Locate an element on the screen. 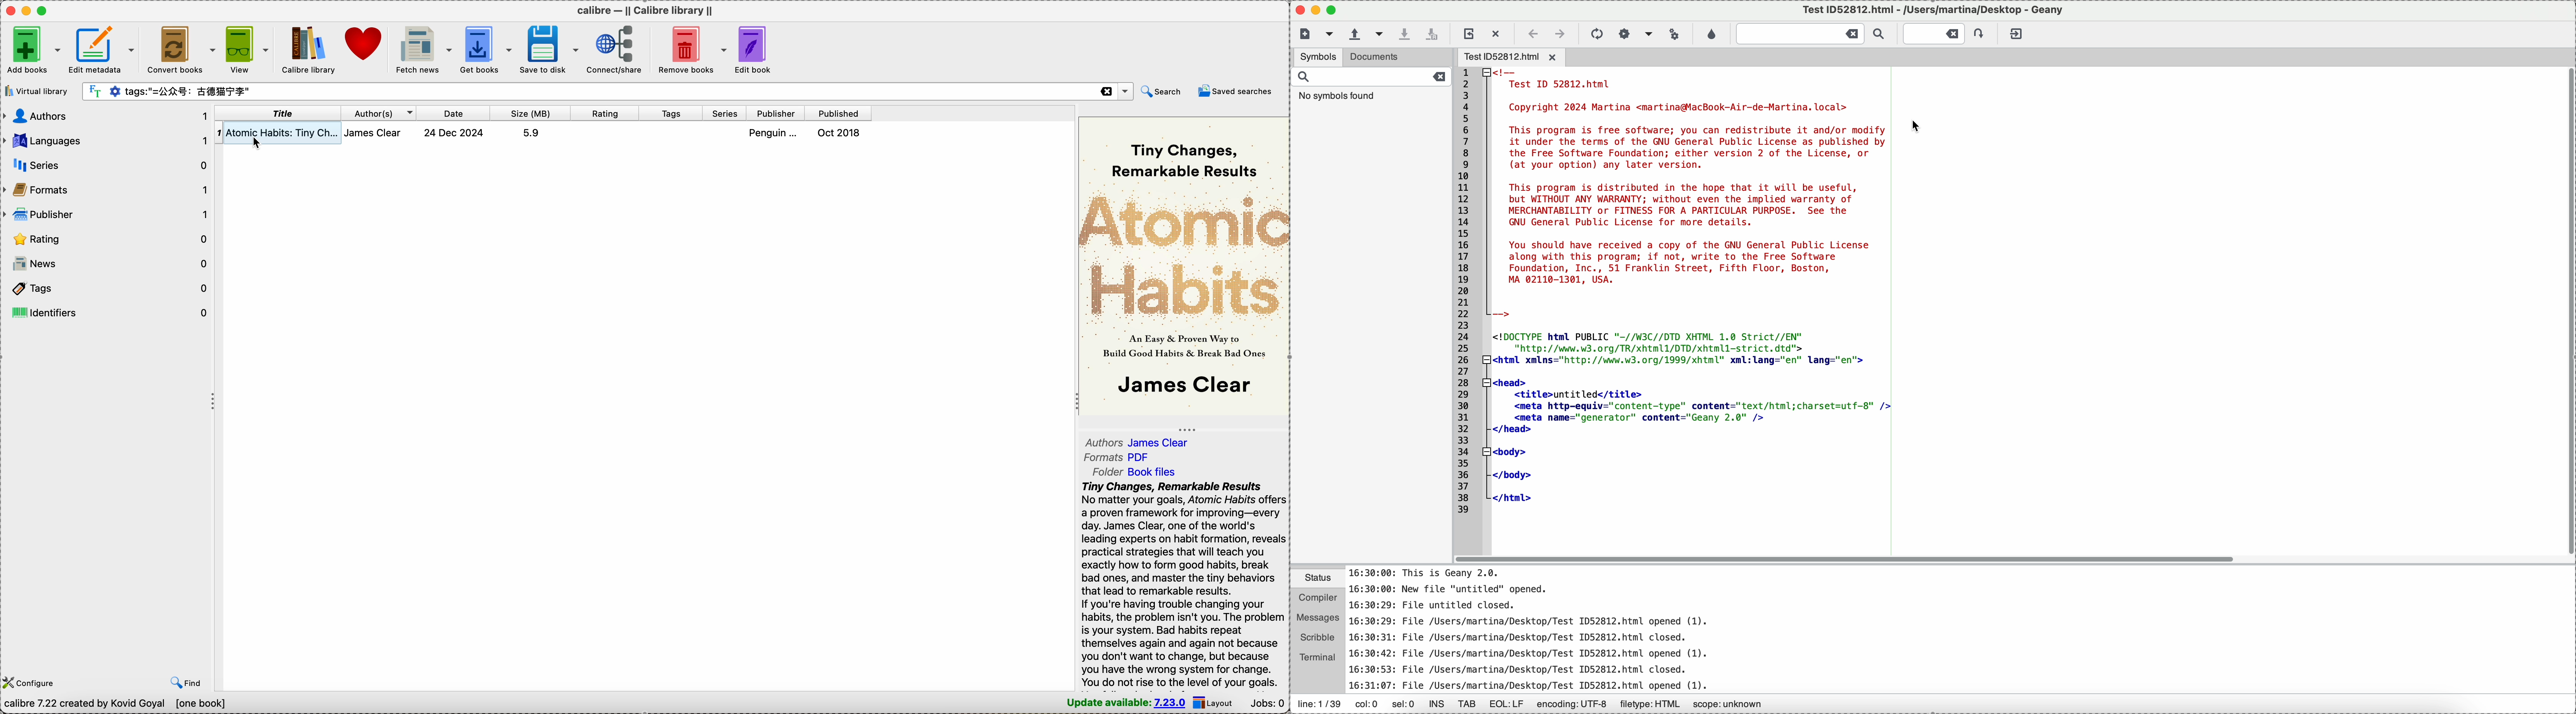 The height and width of the screenshot is (728, 2576). news is located at coordinates (107, 264).